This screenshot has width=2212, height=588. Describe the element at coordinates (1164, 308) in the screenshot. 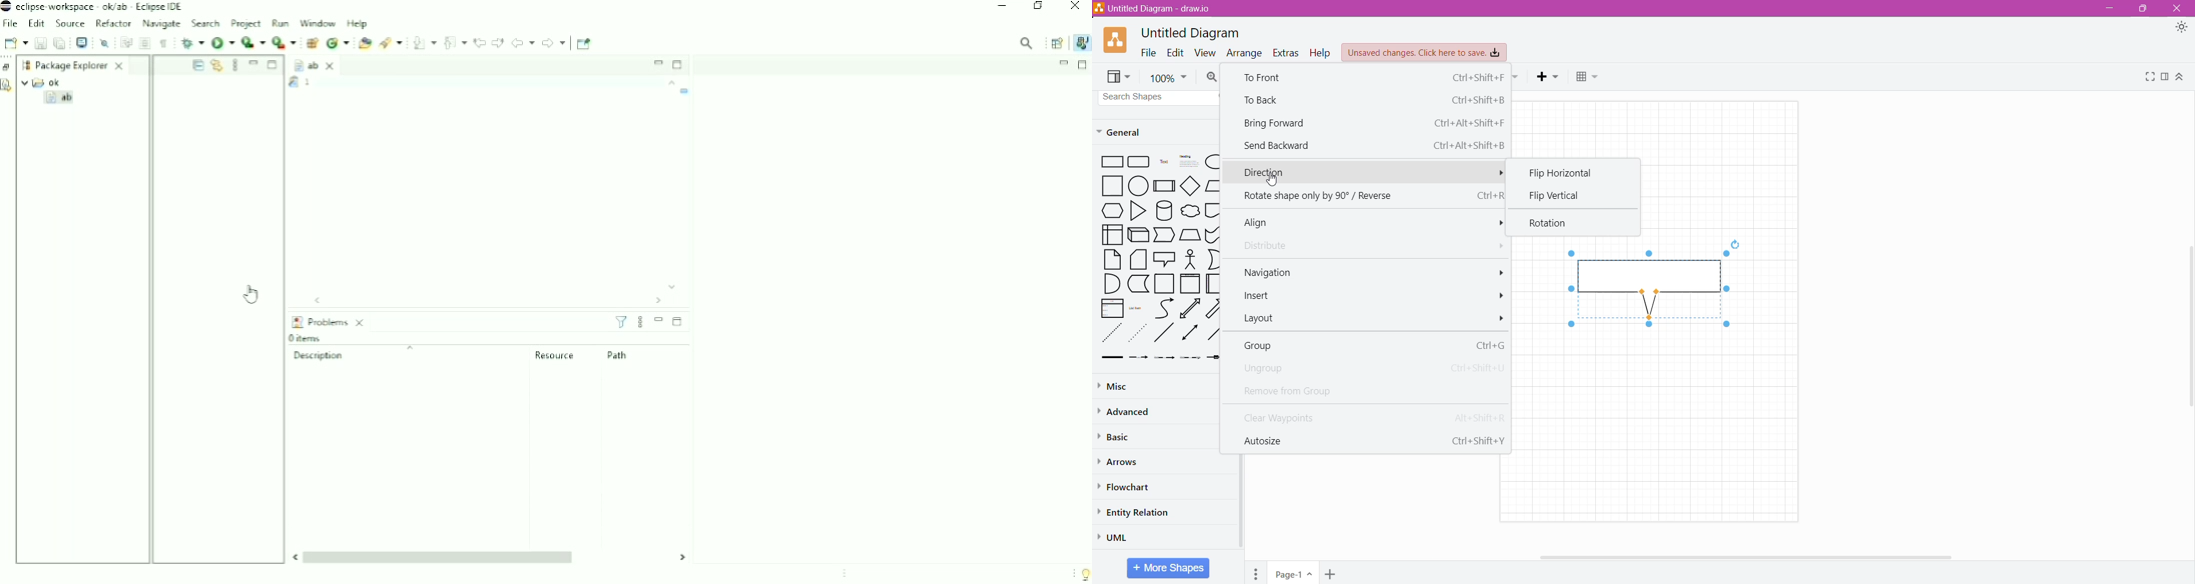

I see `Curved Line` at that location.